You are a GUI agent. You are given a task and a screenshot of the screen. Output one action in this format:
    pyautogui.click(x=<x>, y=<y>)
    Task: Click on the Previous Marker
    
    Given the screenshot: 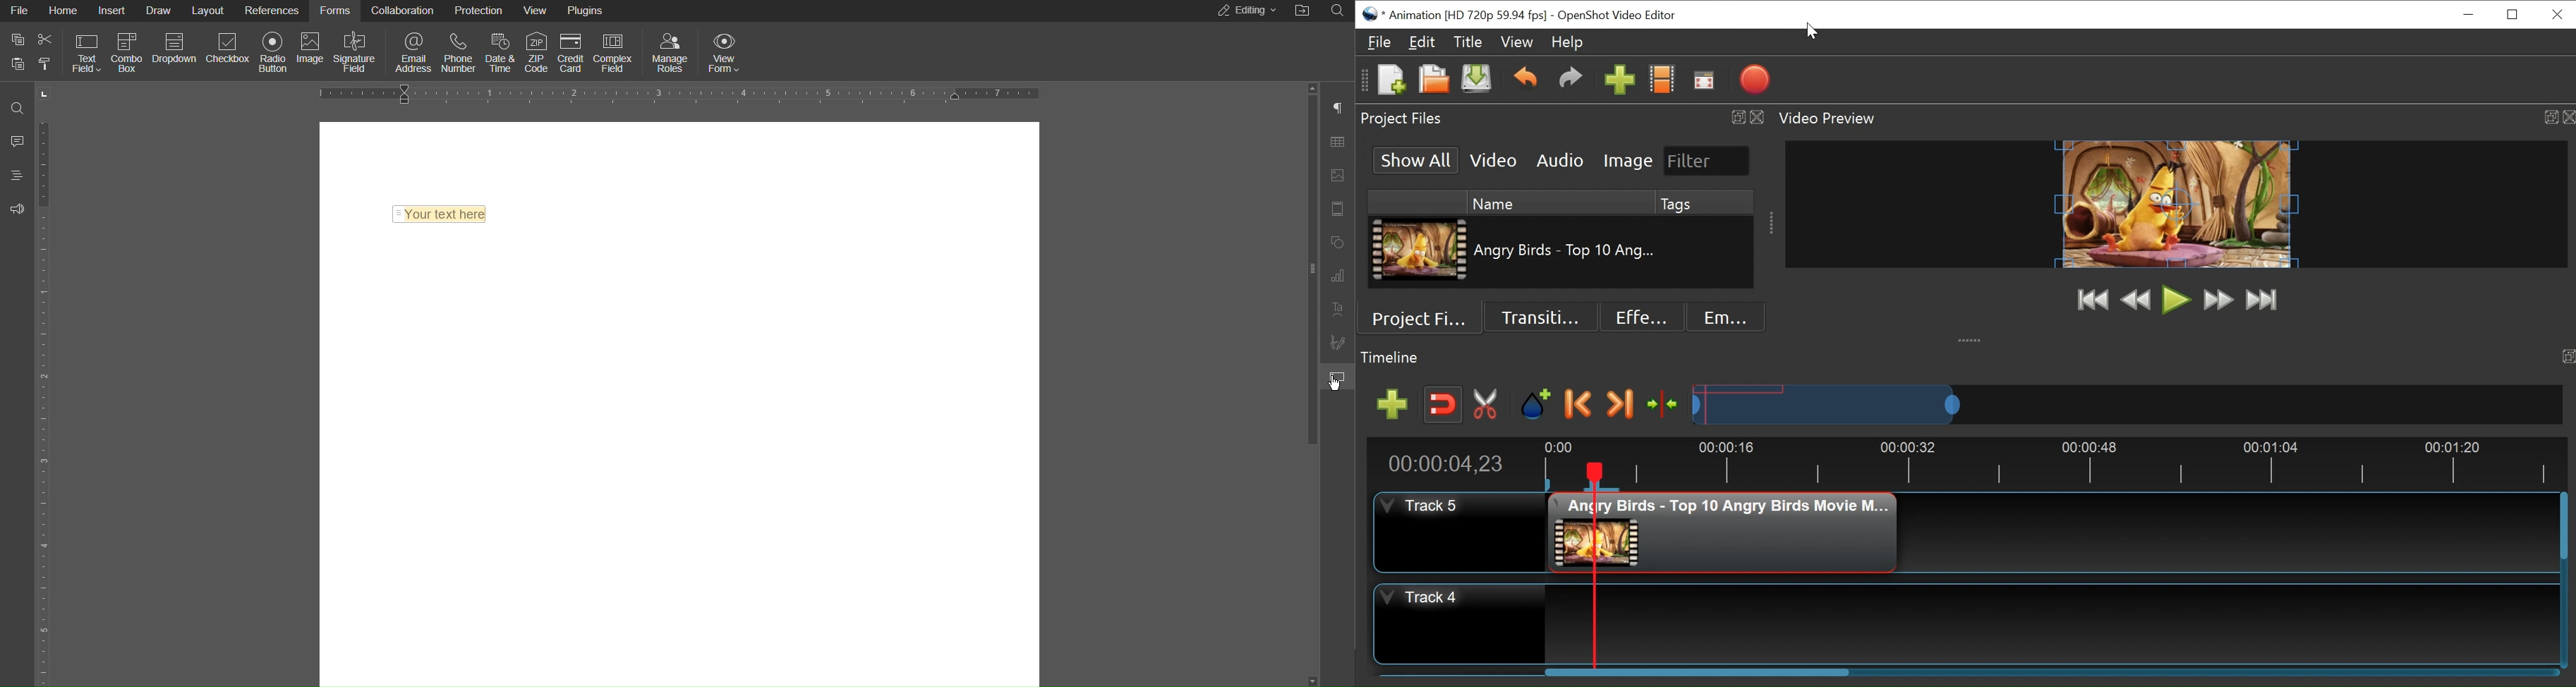 What is the action you would take?
    pyautogui.click(x=1579, y=404)
    